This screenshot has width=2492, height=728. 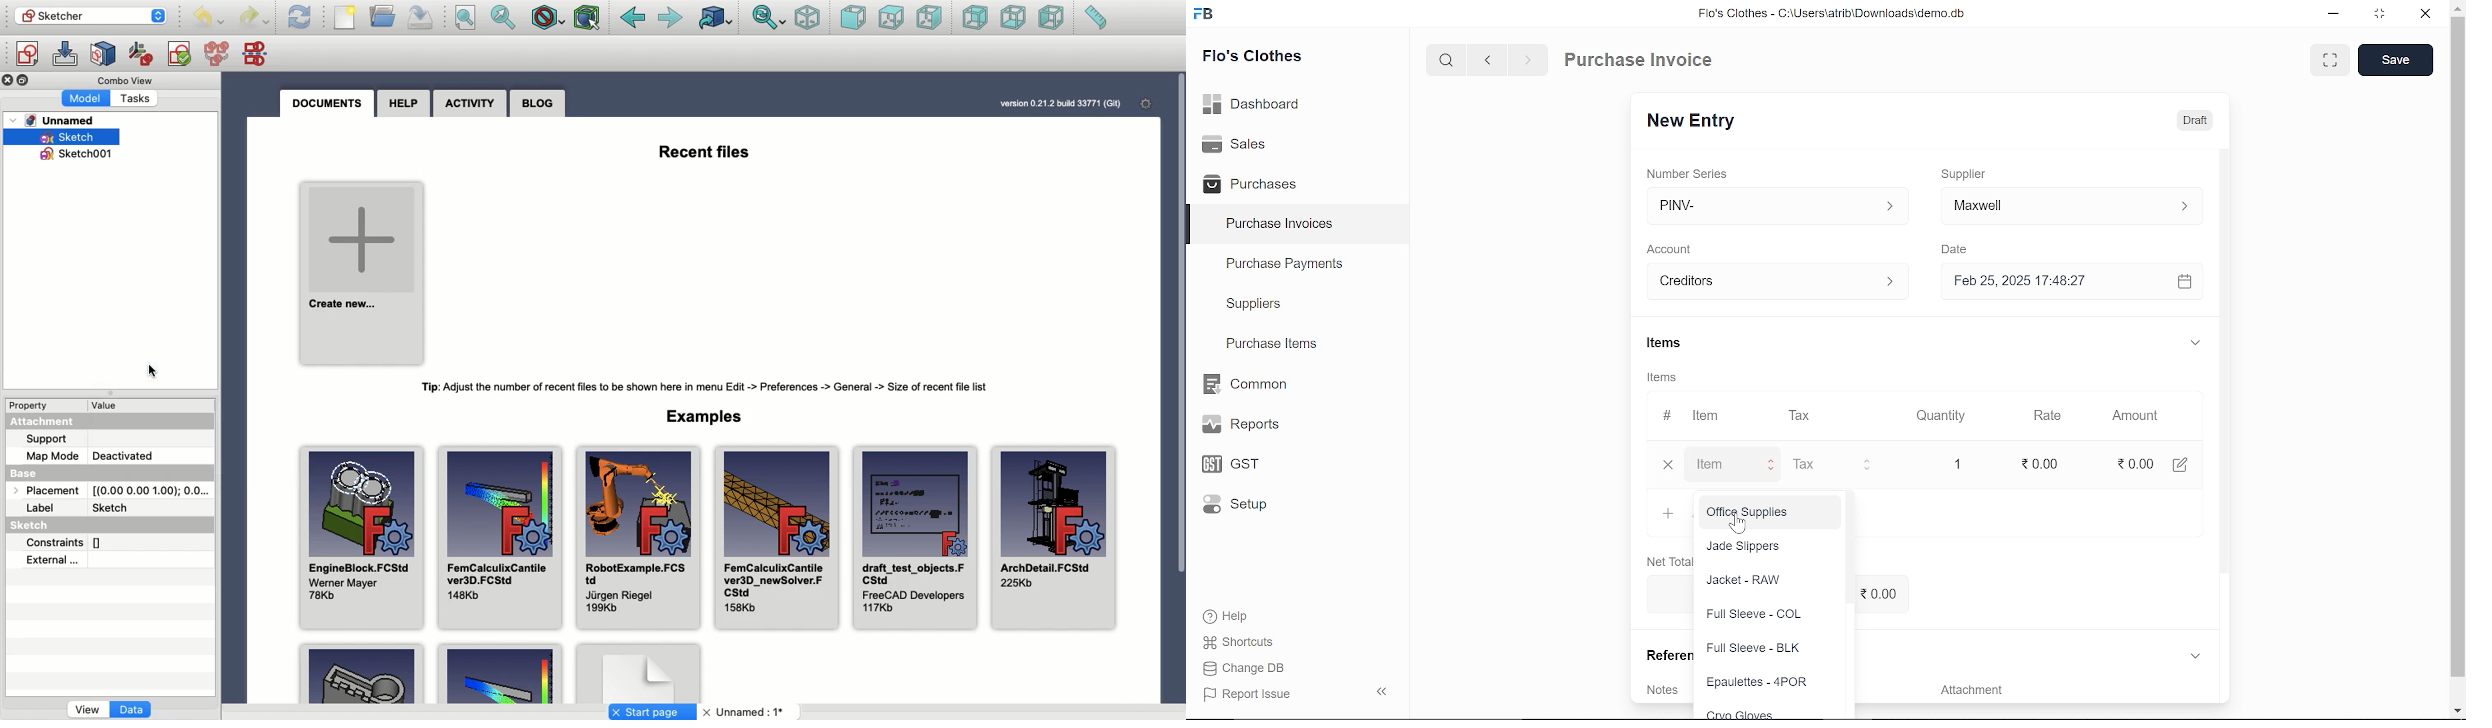 I want to click on move up, so click(x=2458, y=8).